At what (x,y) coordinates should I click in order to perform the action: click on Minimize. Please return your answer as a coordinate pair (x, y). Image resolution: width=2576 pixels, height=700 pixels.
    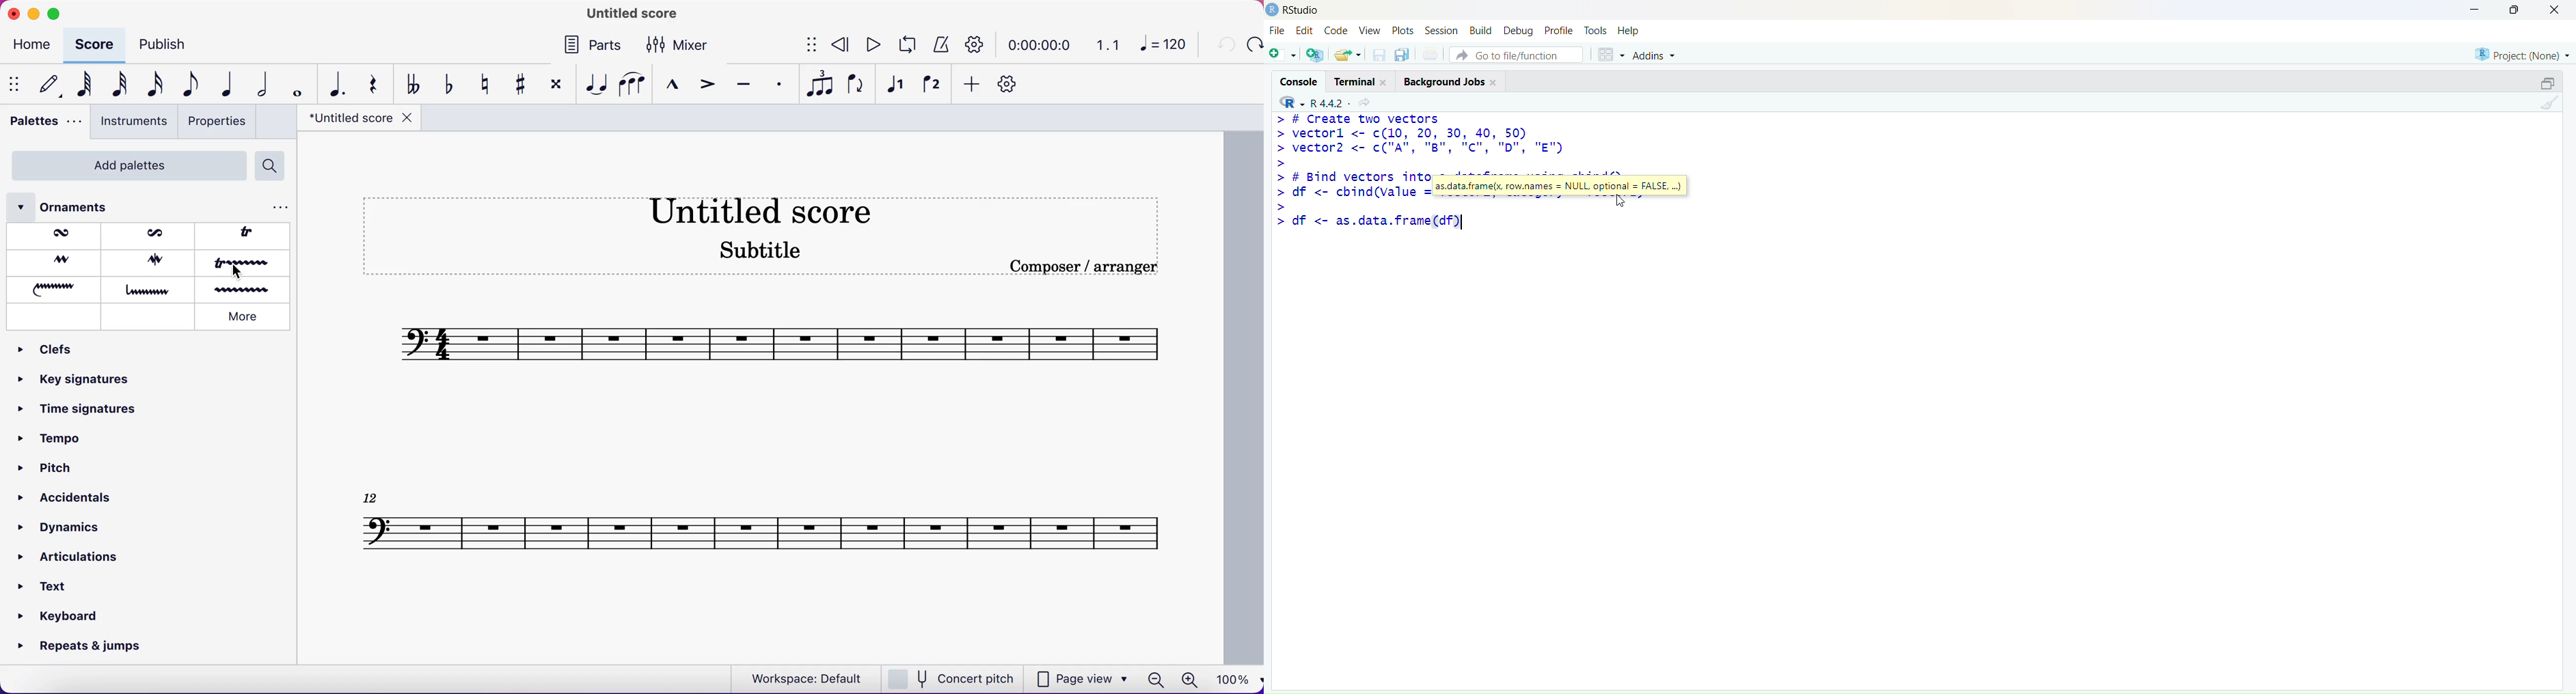
    Looking at the image, I should click on (2474, 10).